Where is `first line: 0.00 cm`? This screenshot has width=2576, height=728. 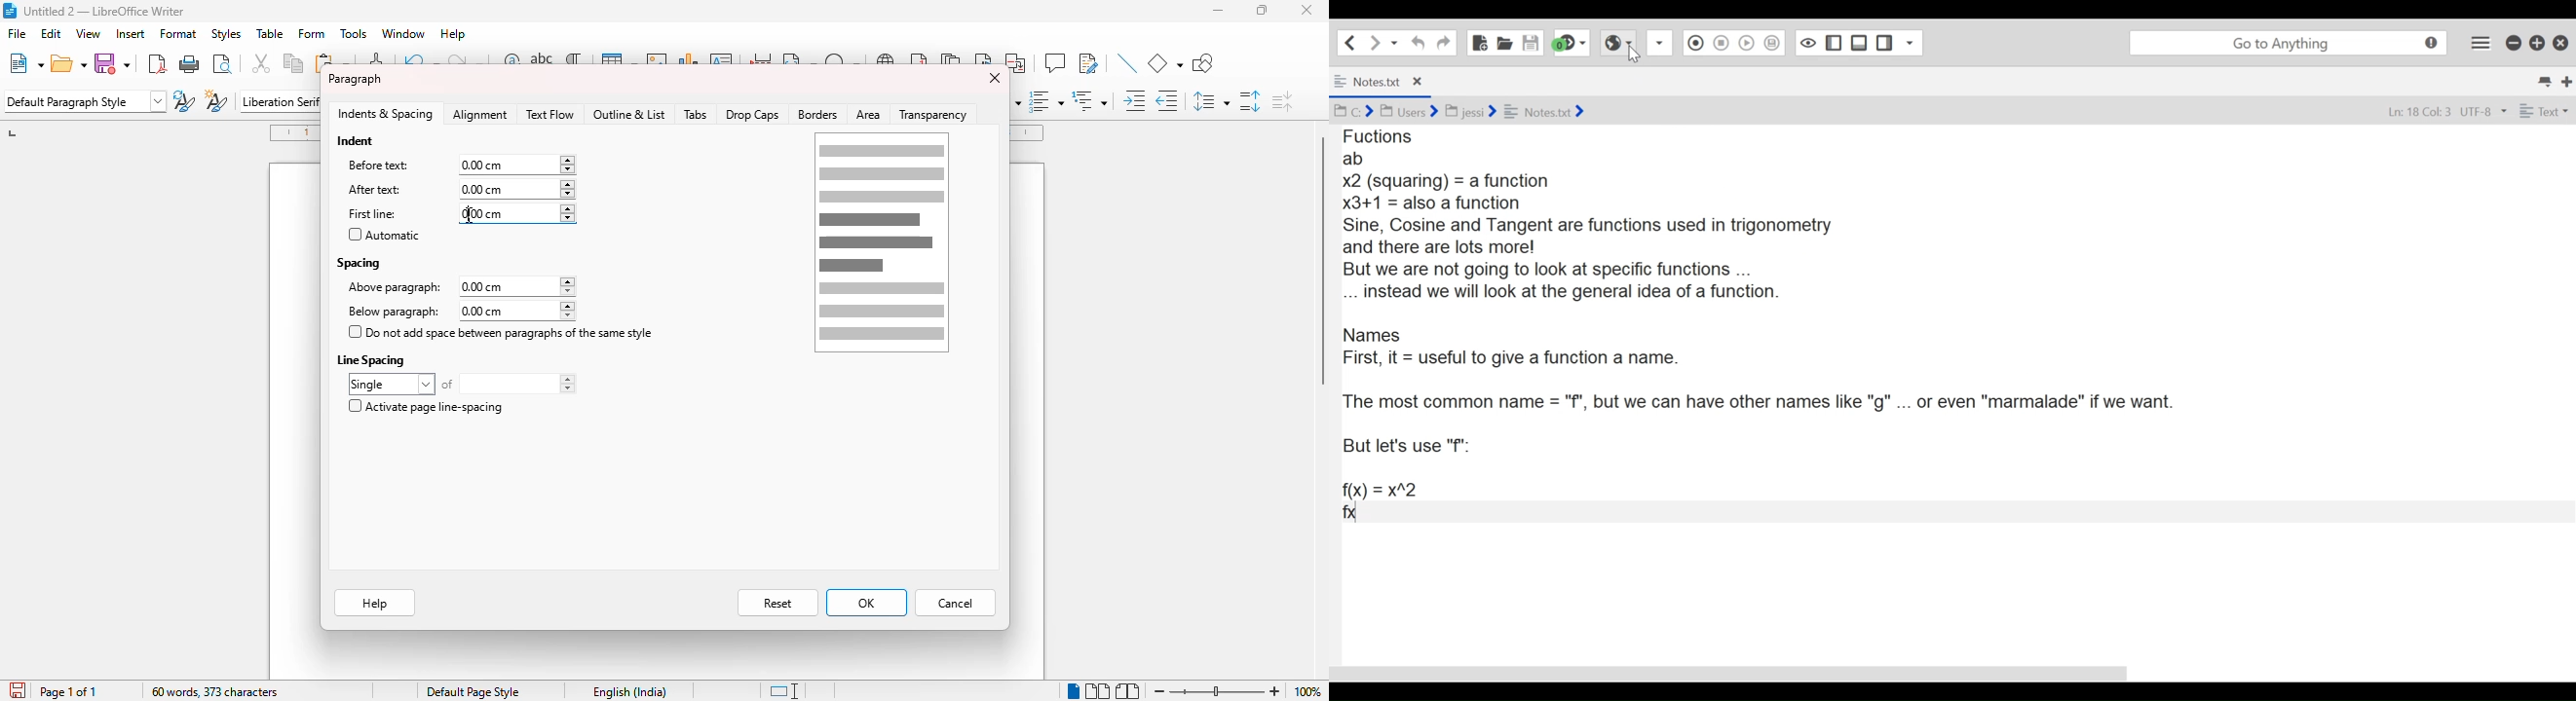 first line: 0.00 cm is located at coordinates (460, 214).